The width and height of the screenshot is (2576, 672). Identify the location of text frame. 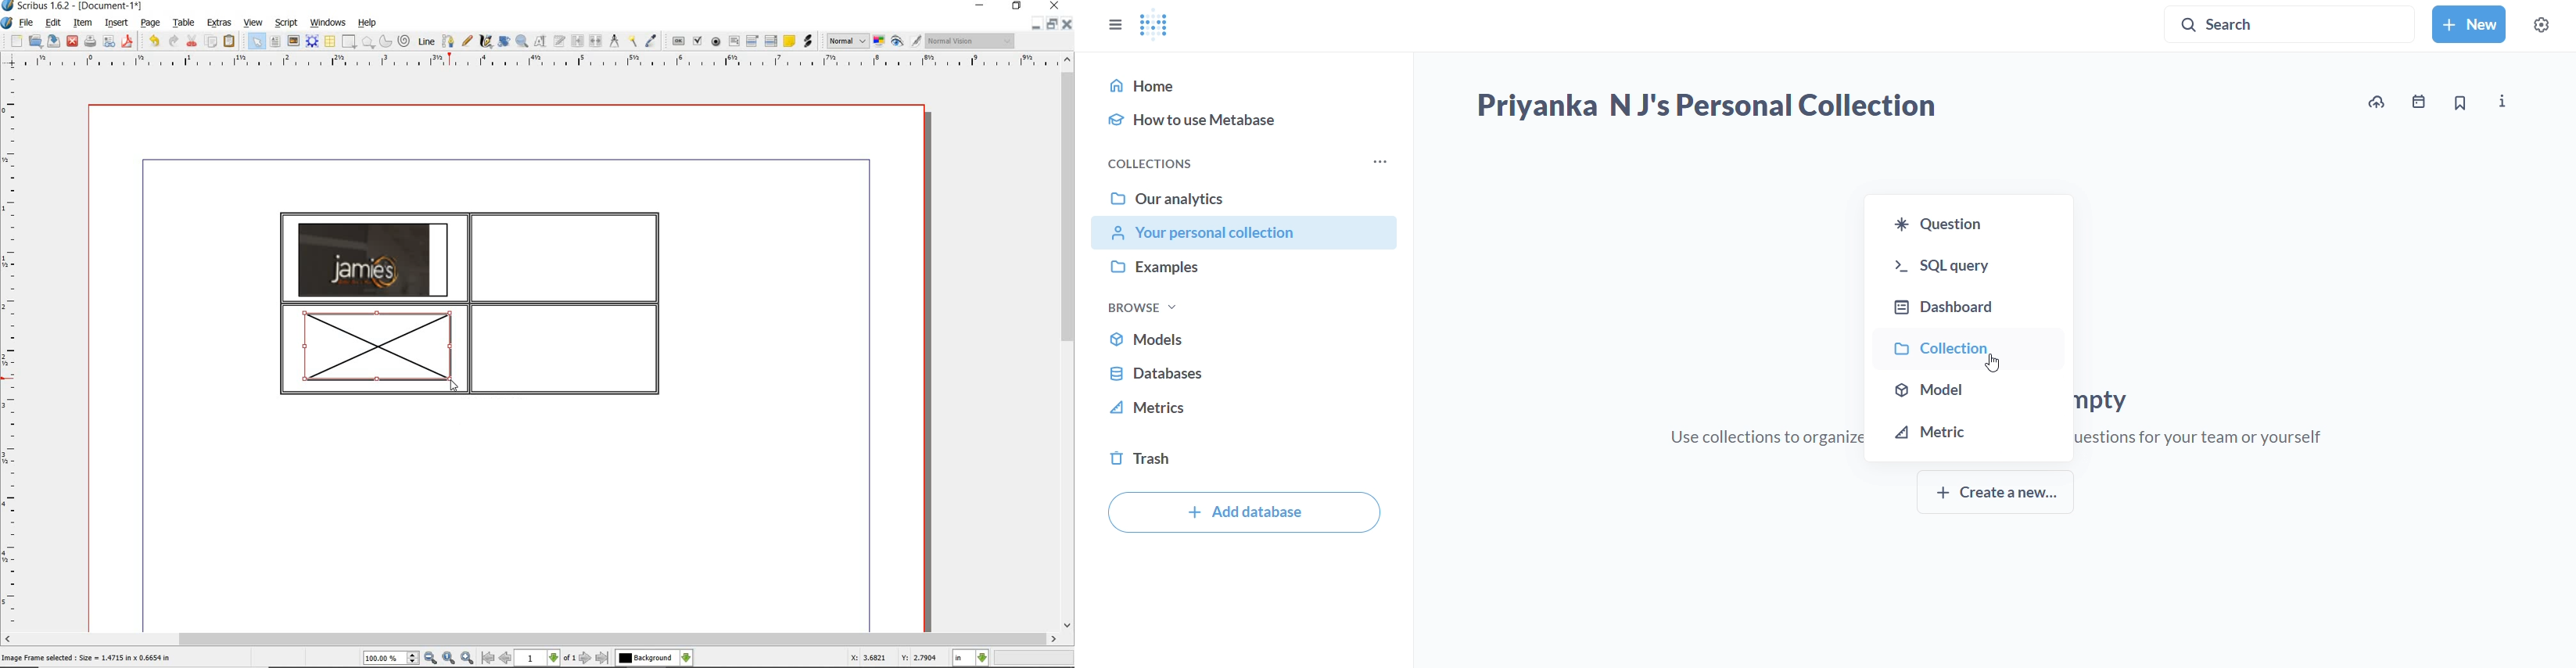
(276, 43).